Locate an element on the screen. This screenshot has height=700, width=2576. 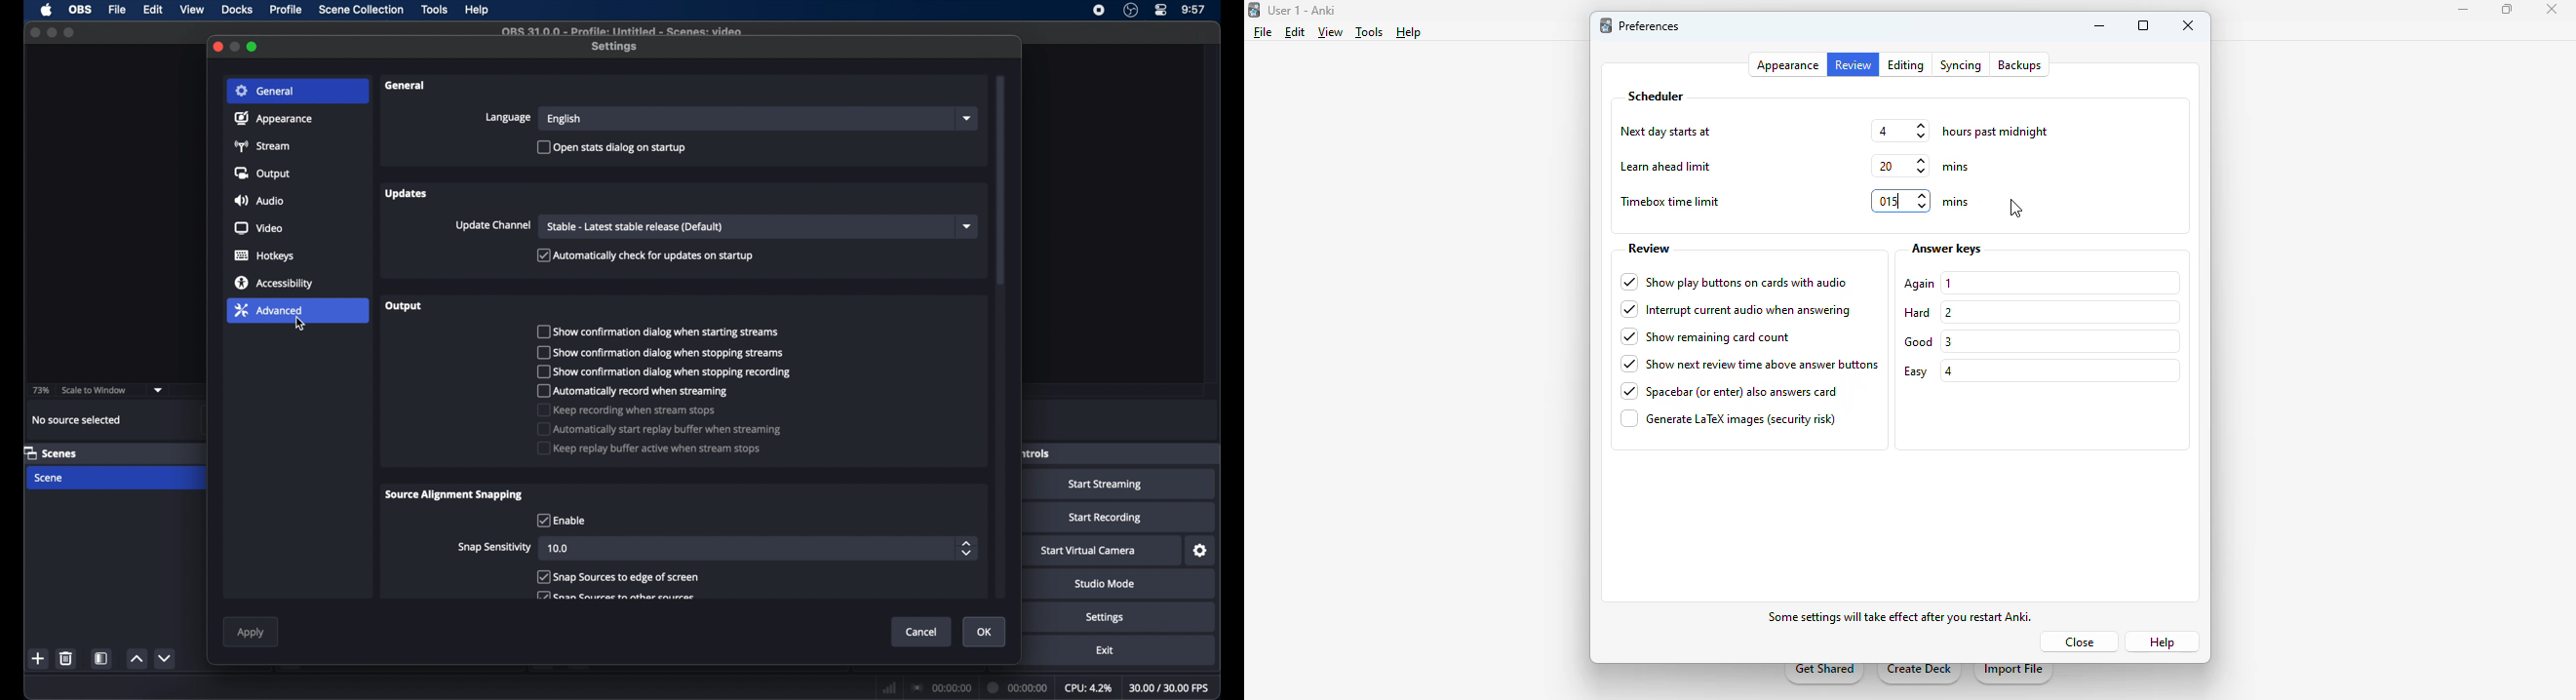
checkbox is located at coordinates (627, 410).